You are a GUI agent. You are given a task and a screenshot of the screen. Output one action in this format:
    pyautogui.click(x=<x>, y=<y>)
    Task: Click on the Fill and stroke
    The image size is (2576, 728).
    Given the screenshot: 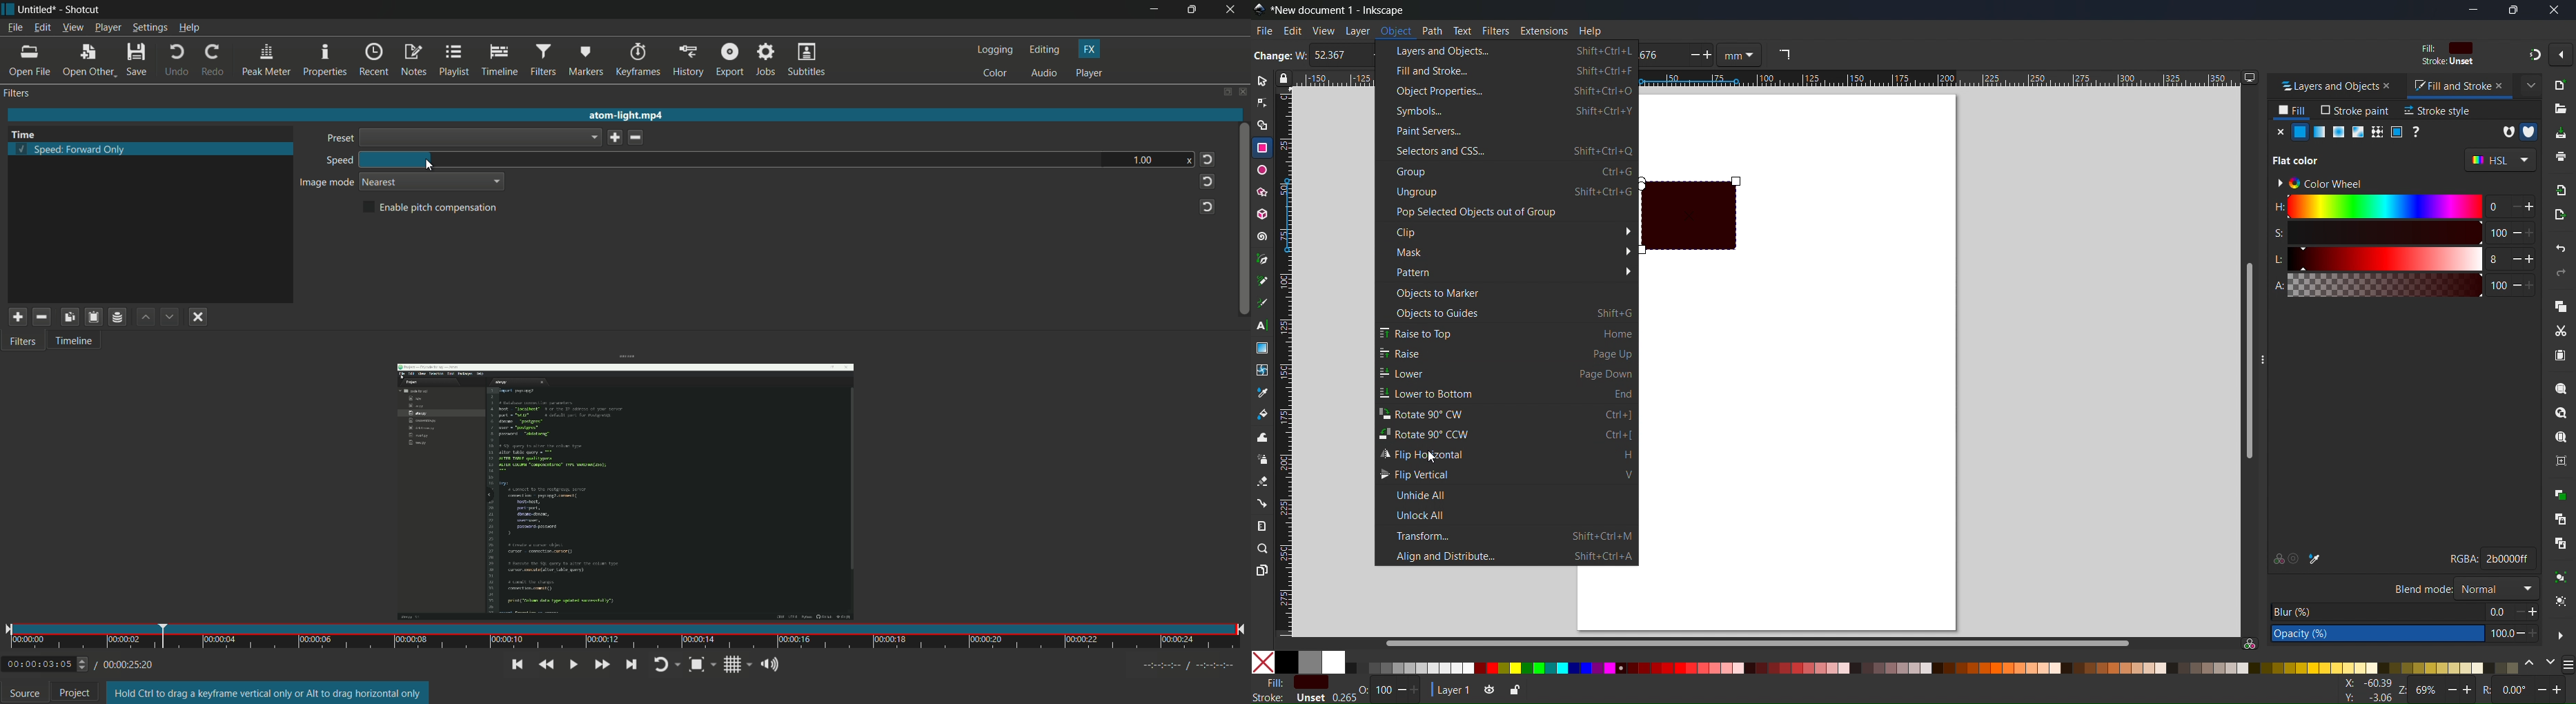 What is the action you would take?
    pyautogui.click(x=2446, y=86)
    